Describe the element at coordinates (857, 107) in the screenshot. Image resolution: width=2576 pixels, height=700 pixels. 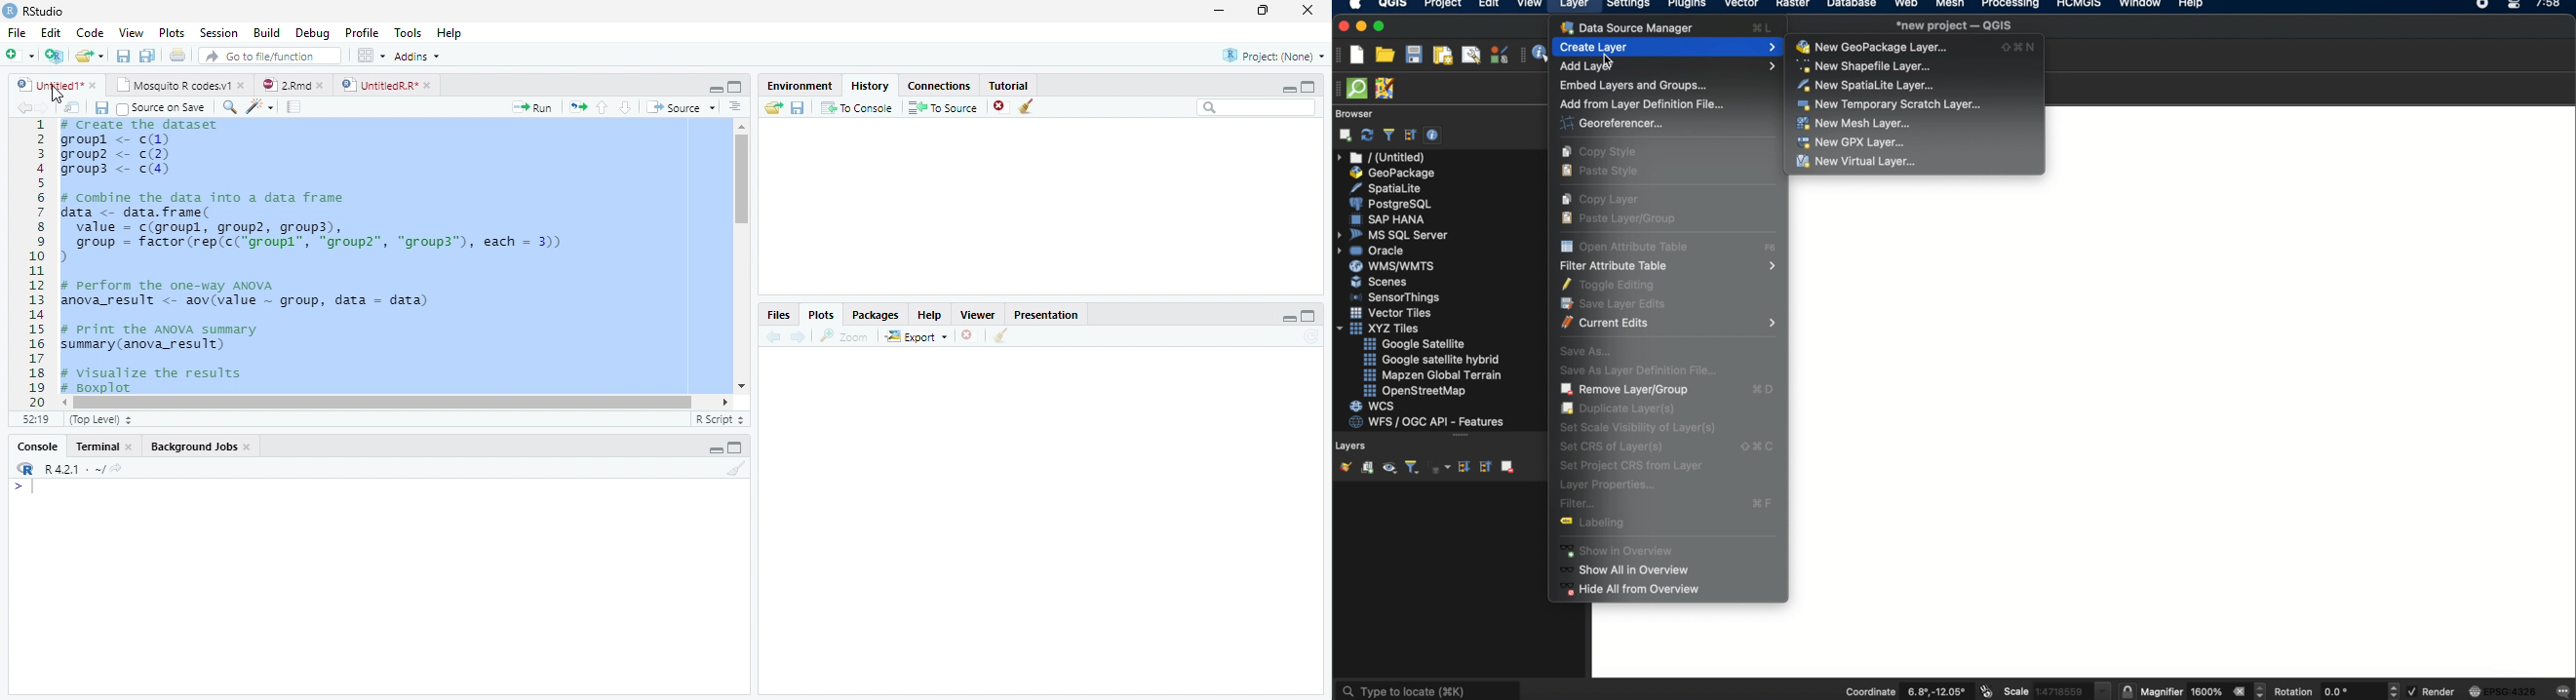
I see `To Console` at that location.